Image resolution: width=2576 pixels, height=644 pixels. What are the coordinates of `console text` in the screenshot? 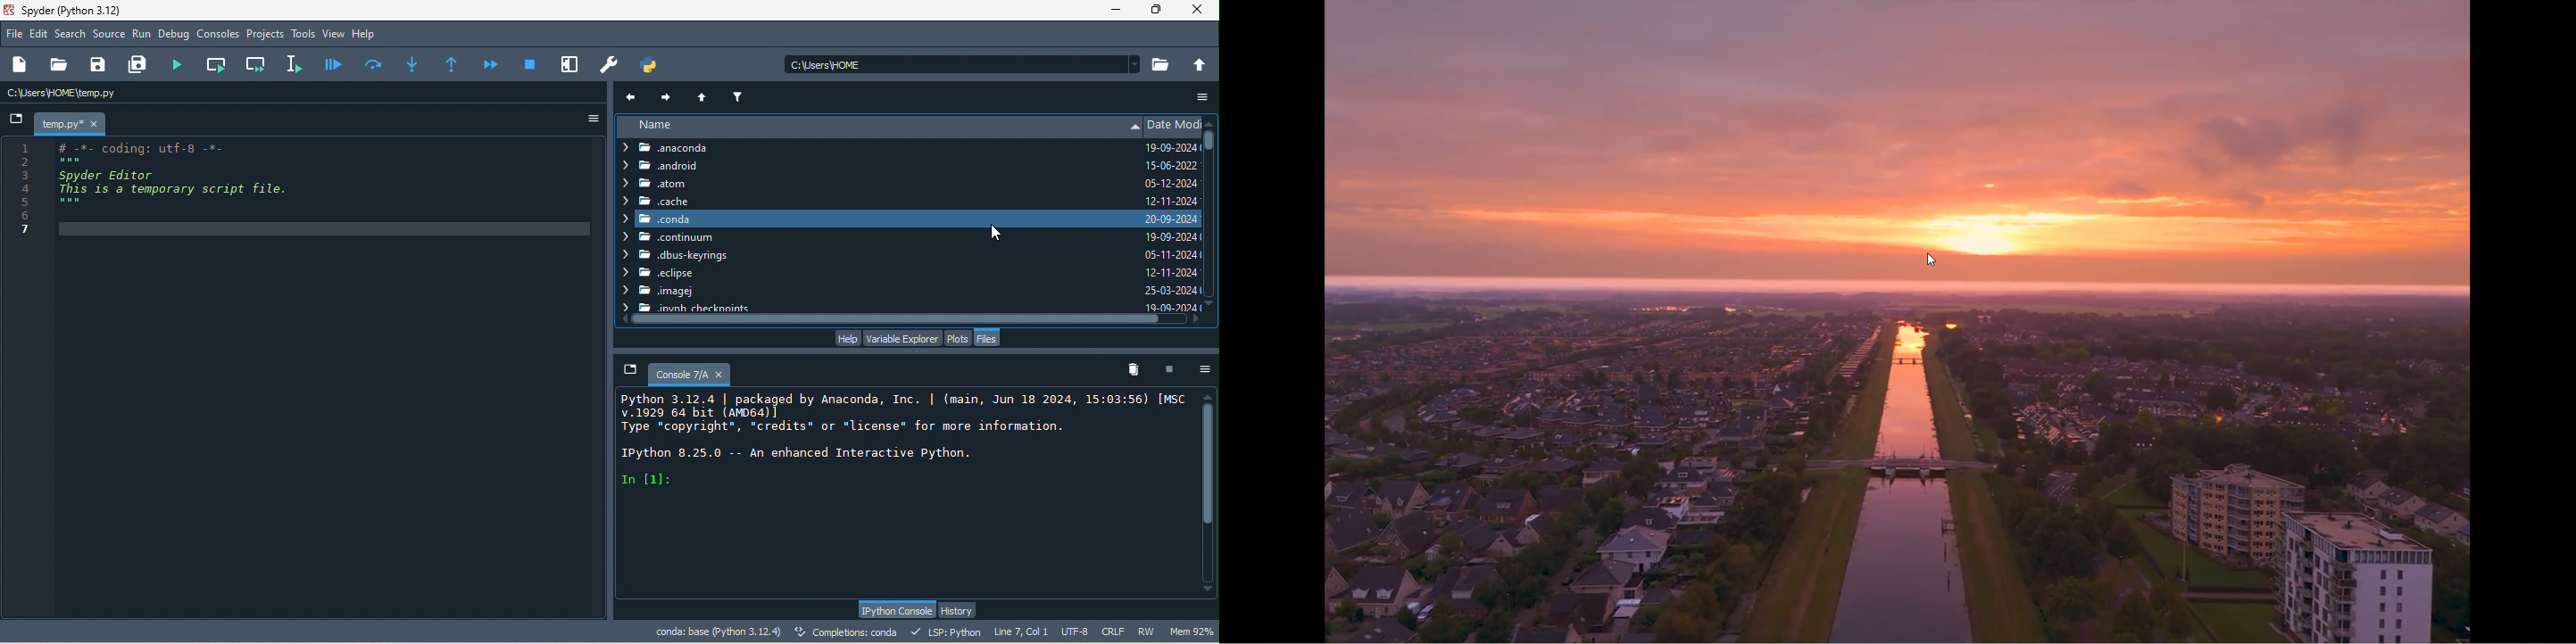 It's located at (900, 442).